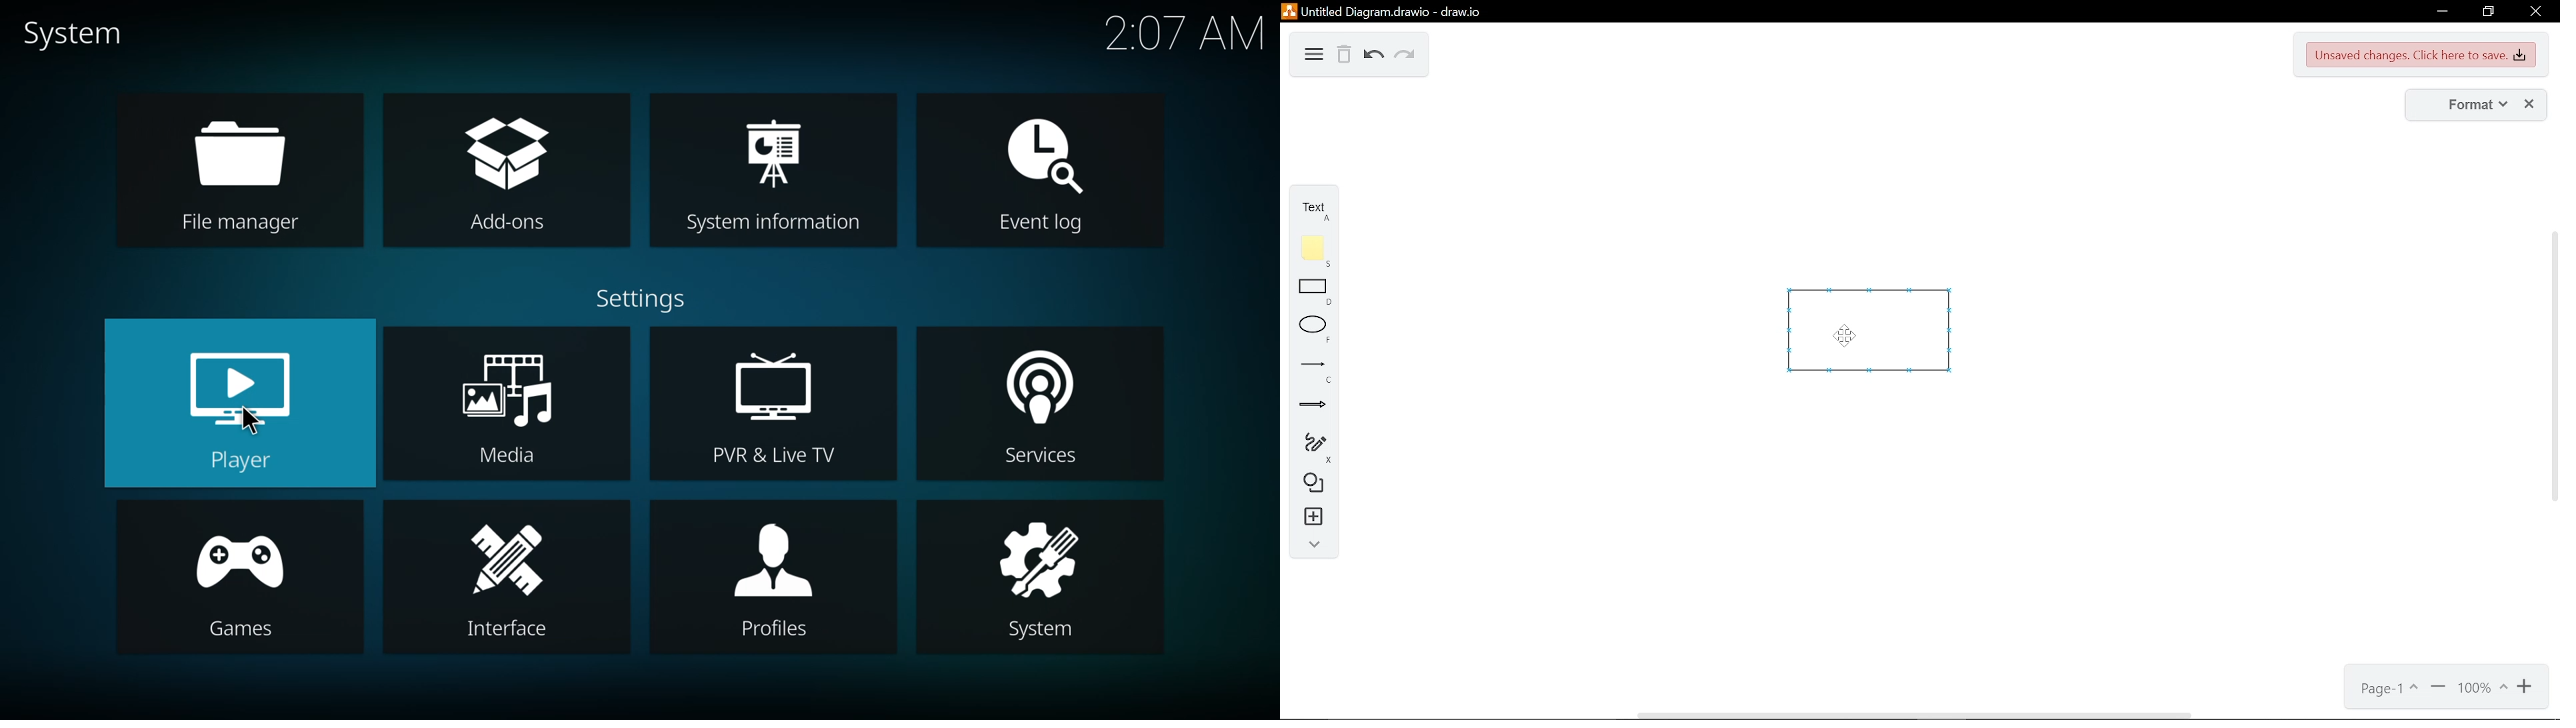 The height and width of the screenshot is (728, 2576). What do you see at coordinates (645, 298) in the screenshot?
I see `settings` at bounding box center [645, 298].